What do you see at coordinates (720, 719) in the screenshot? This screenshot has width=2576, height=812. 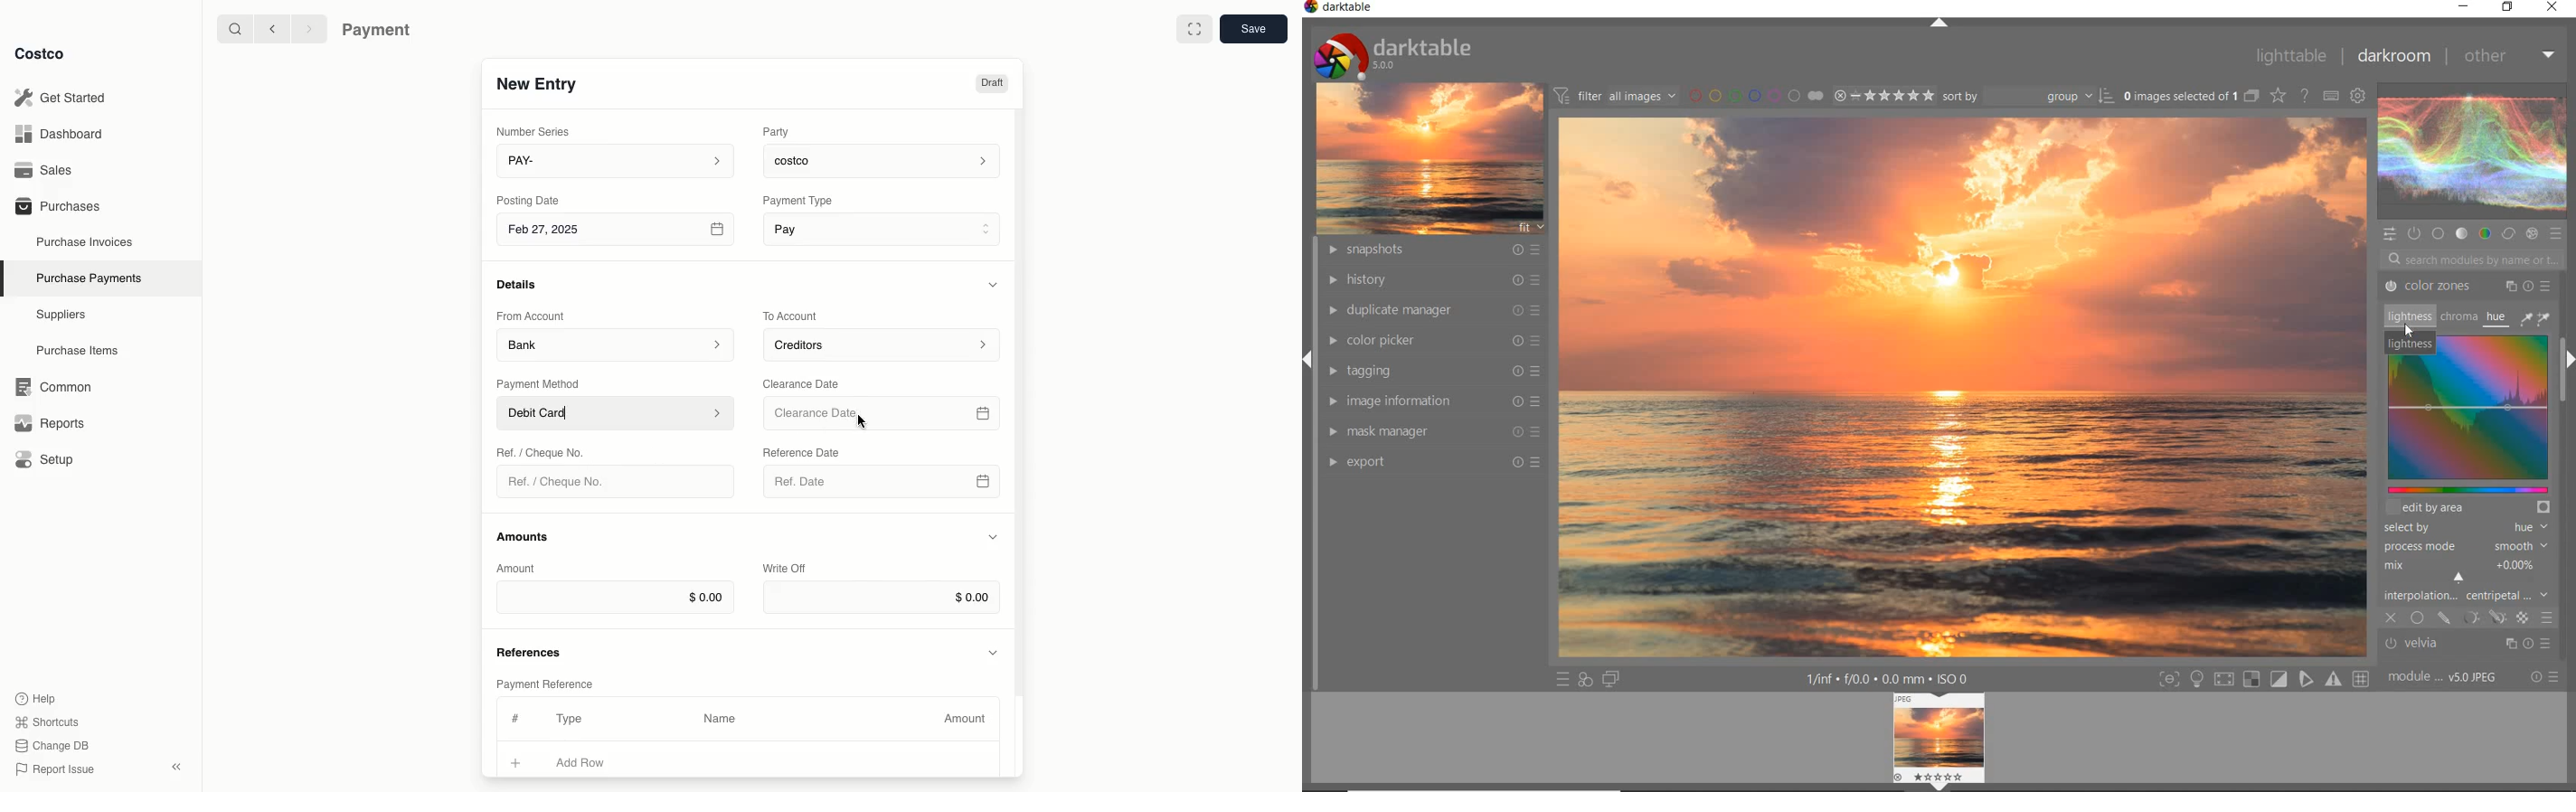 I see `Name` at bounding box center [720, 719].